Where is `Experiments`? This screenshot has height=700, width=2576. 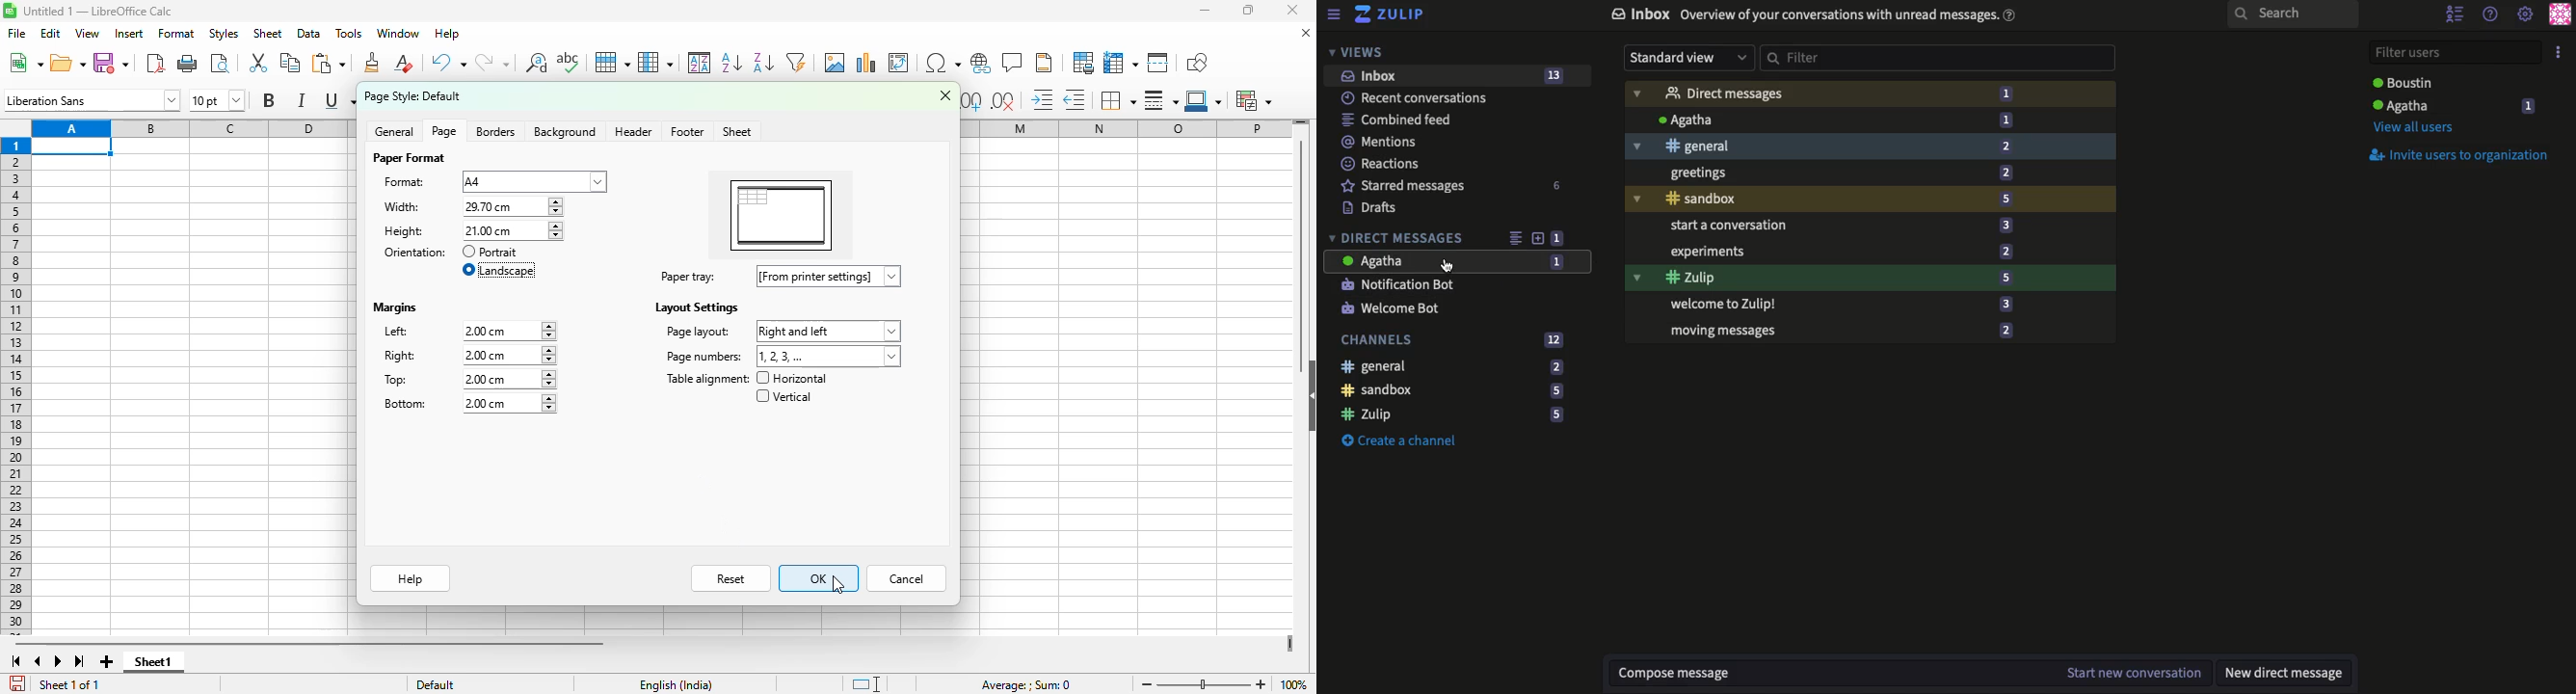
Experiments is located at coordinates (1871, 253).